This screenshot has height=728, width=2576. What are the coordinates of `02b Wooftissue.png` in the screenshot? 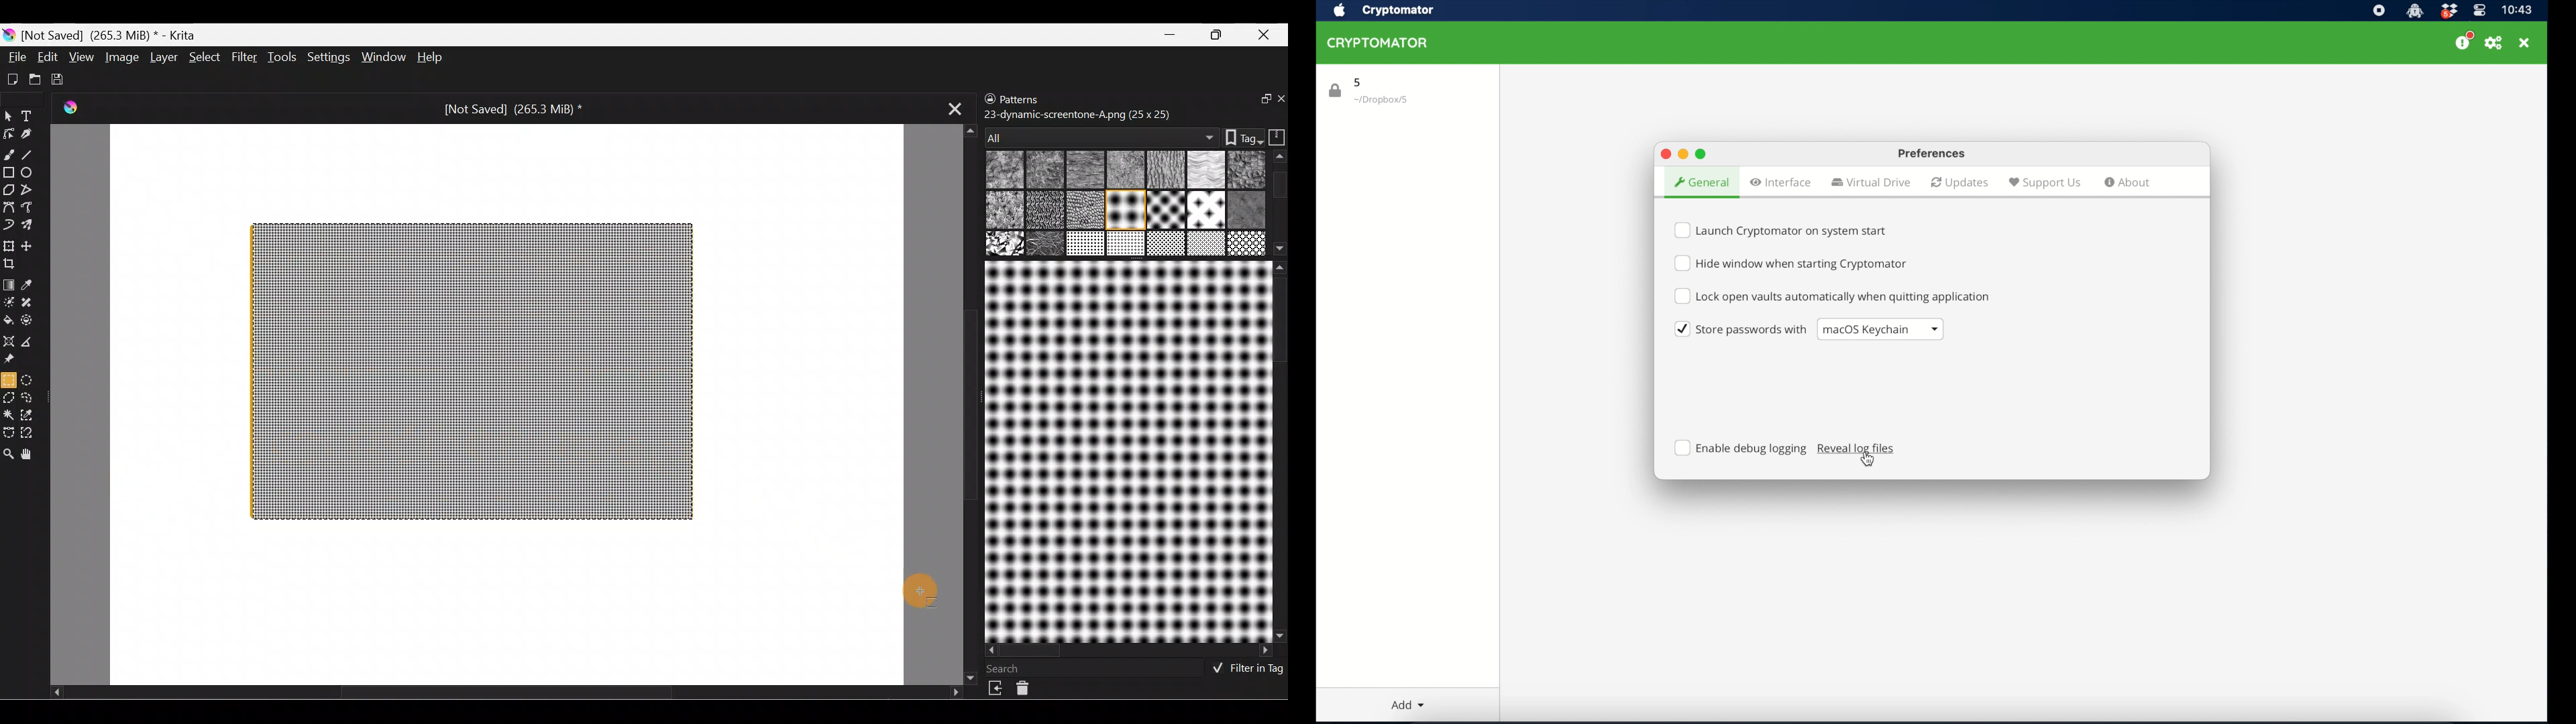 It's located at (1082, 170).